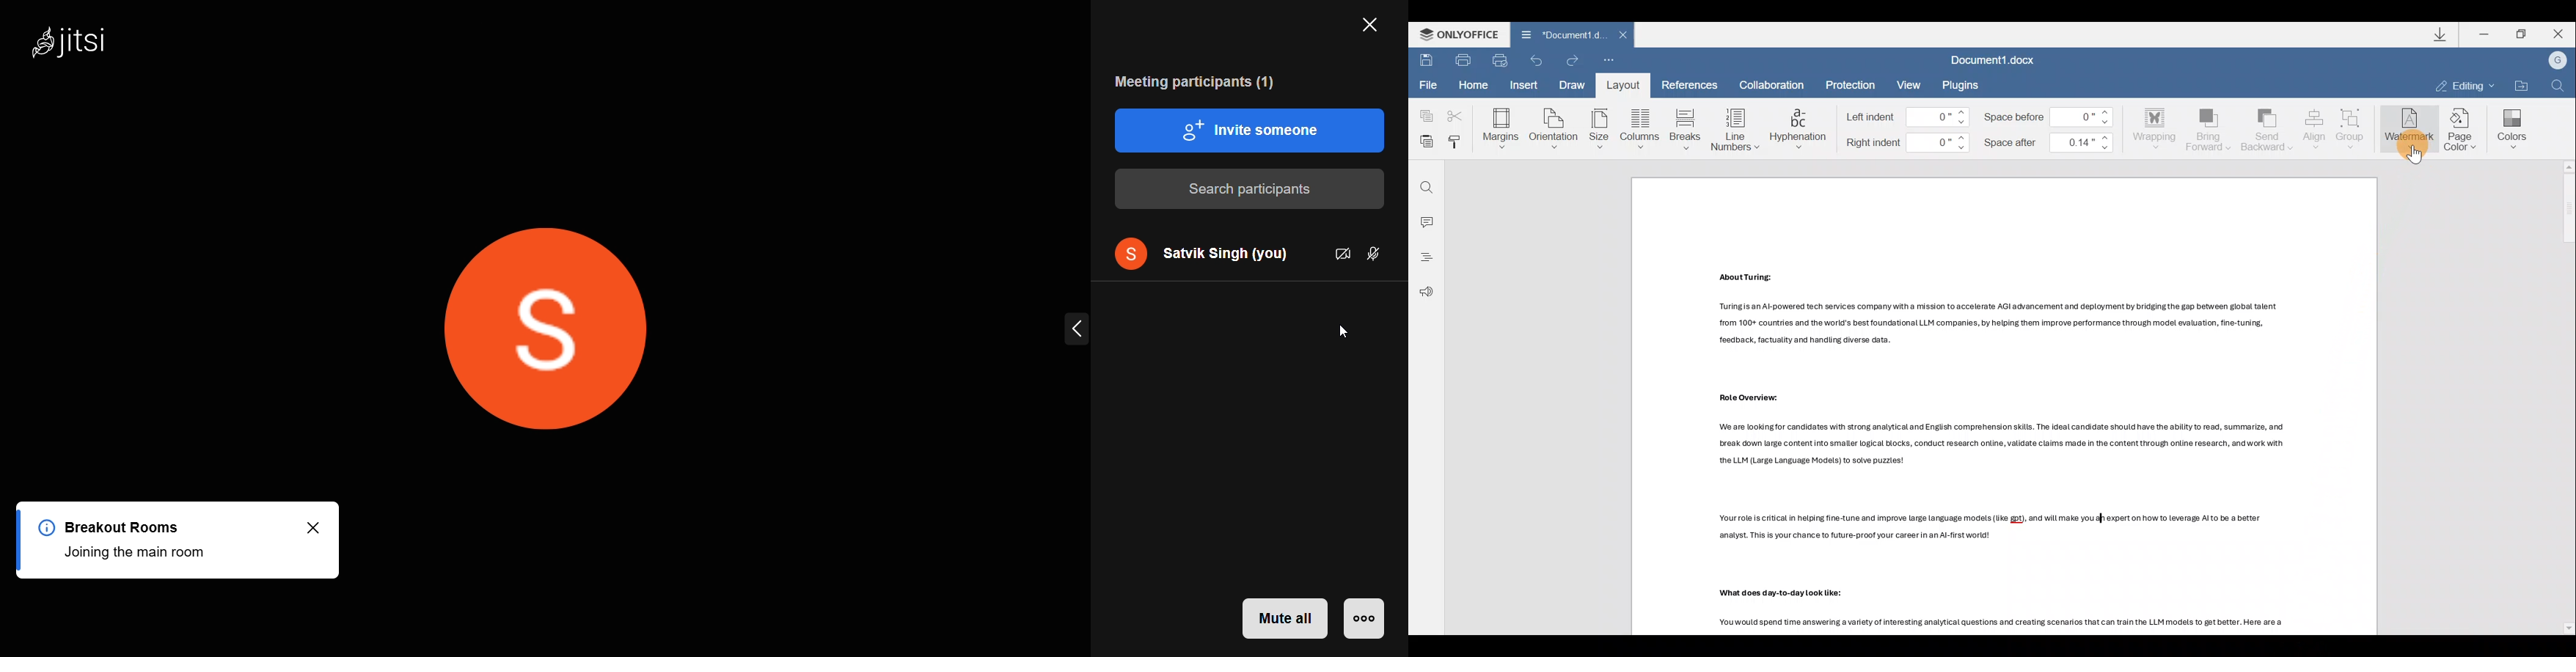 The width and height of the screenshot is (2576, 672). Describe the element at coordinates (2003, 624) in the screenshot. I see `` at that location.